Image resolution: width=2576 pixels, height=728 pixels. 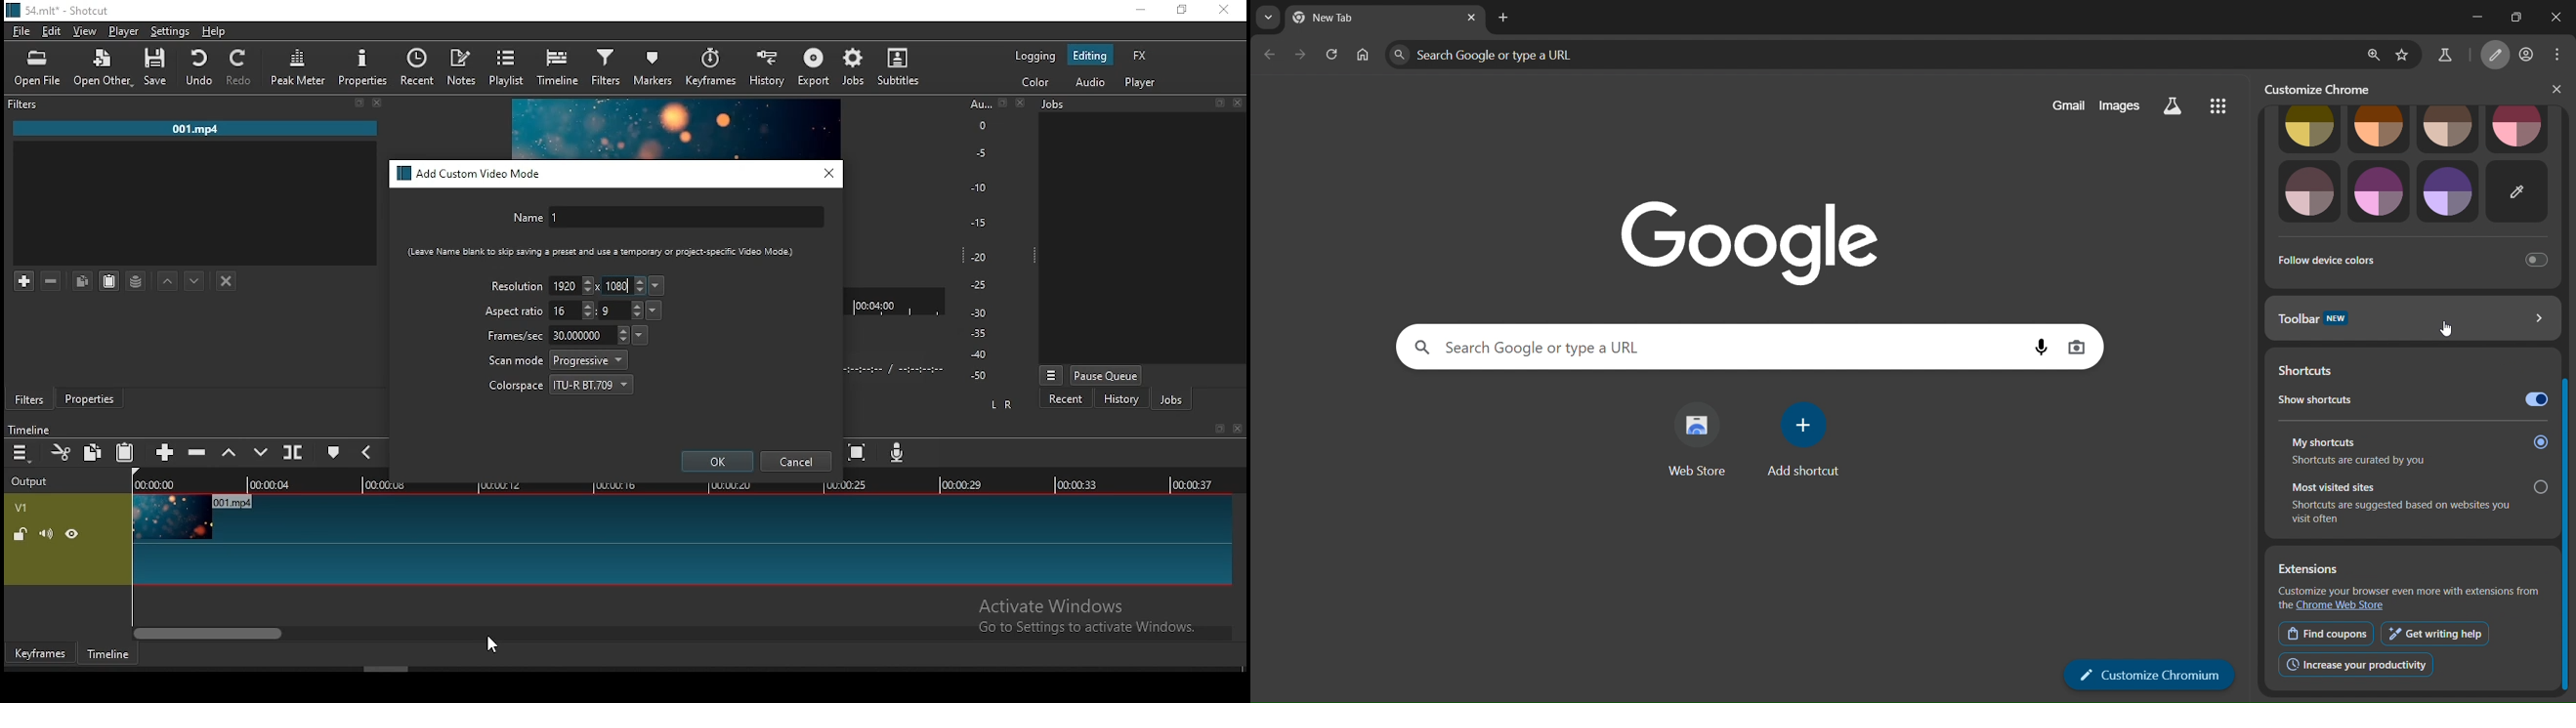 I want to click on history, so click(x=1120, y=401).